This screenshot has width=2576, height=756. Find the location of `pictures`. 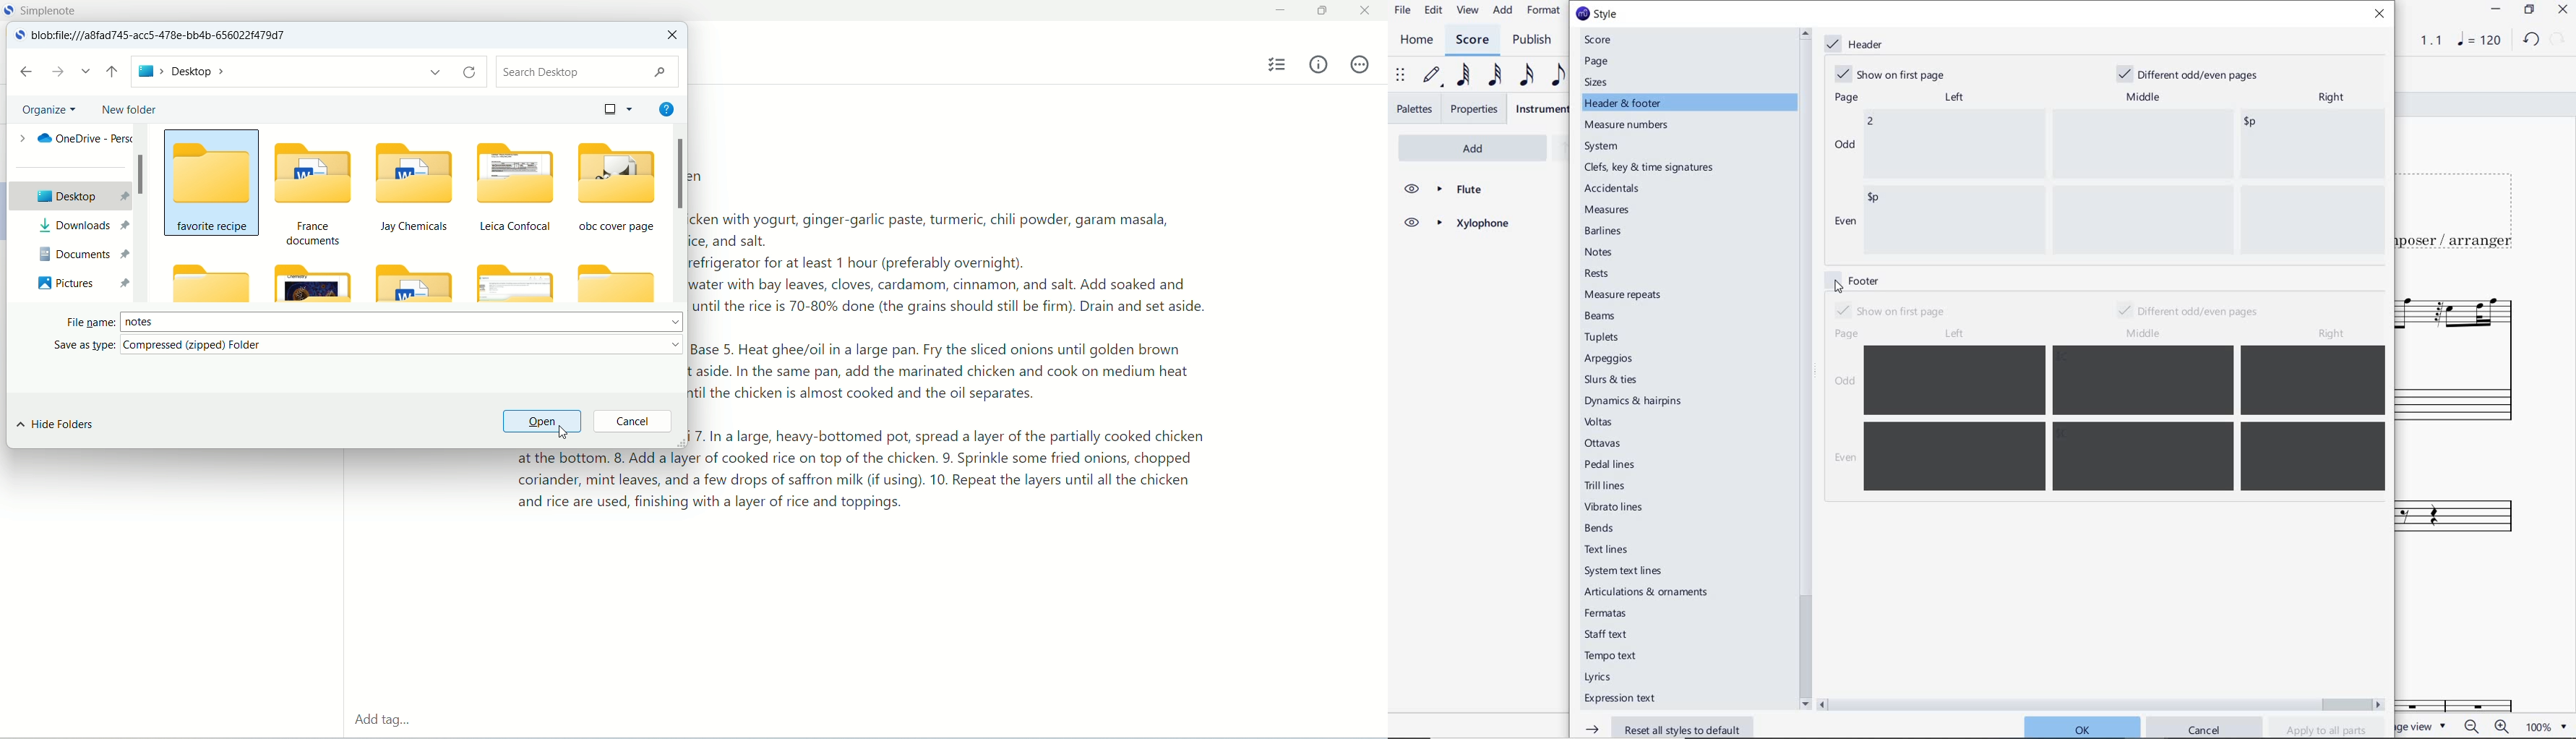

pictures is located at coordinates (81, 282).